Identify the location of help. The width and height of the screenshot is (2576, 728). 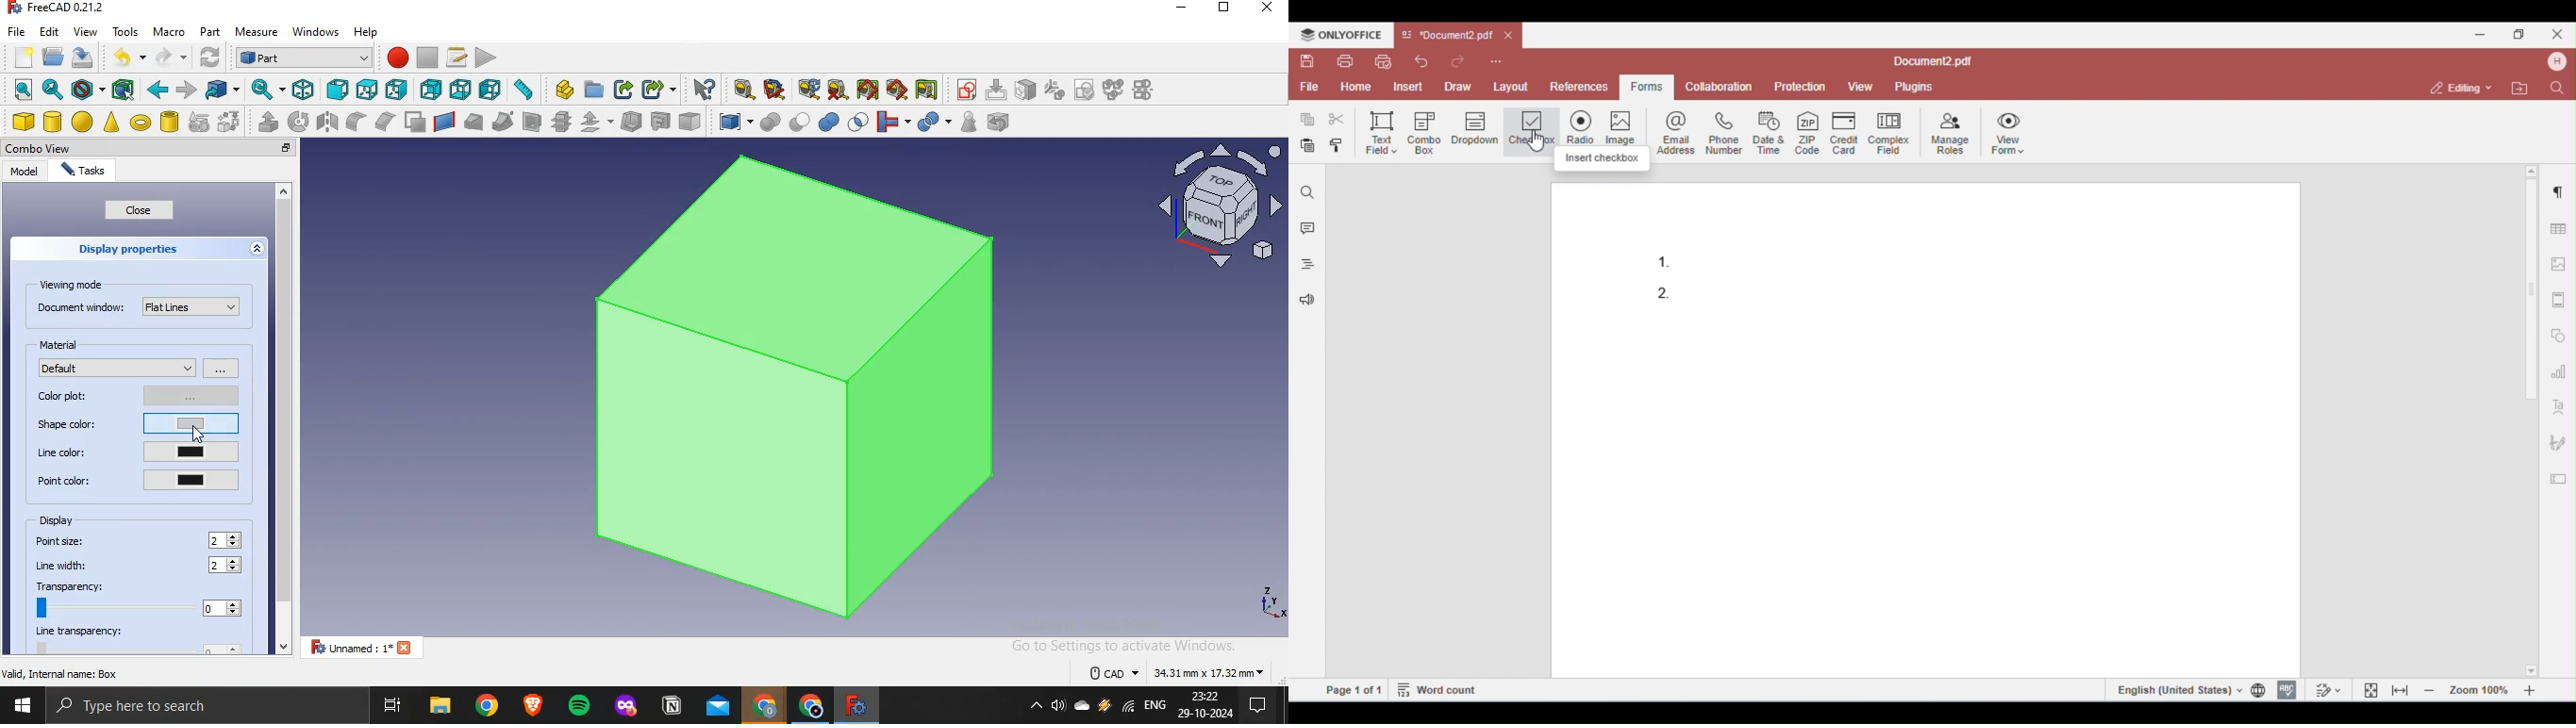
(367, 31).